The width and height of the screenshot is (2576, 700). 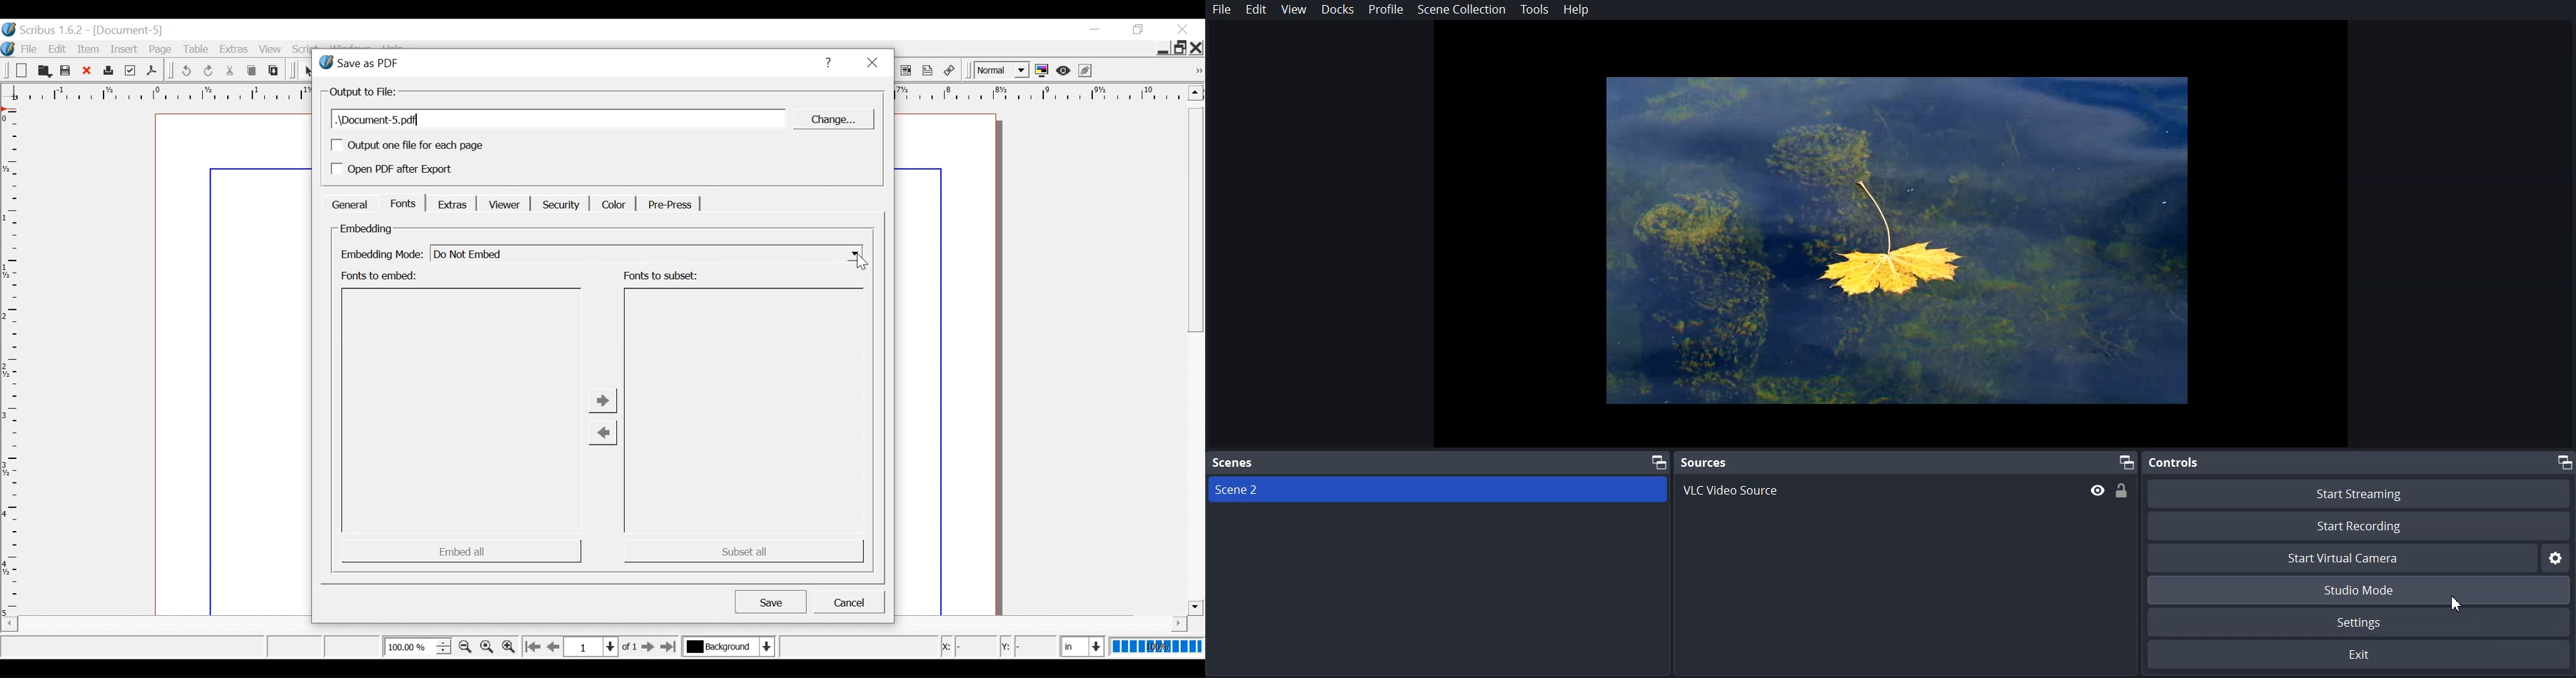 What do you see at coordinates (1198, 48) in the screenshot?
I see `Close` at bounding box center [1198, 48].